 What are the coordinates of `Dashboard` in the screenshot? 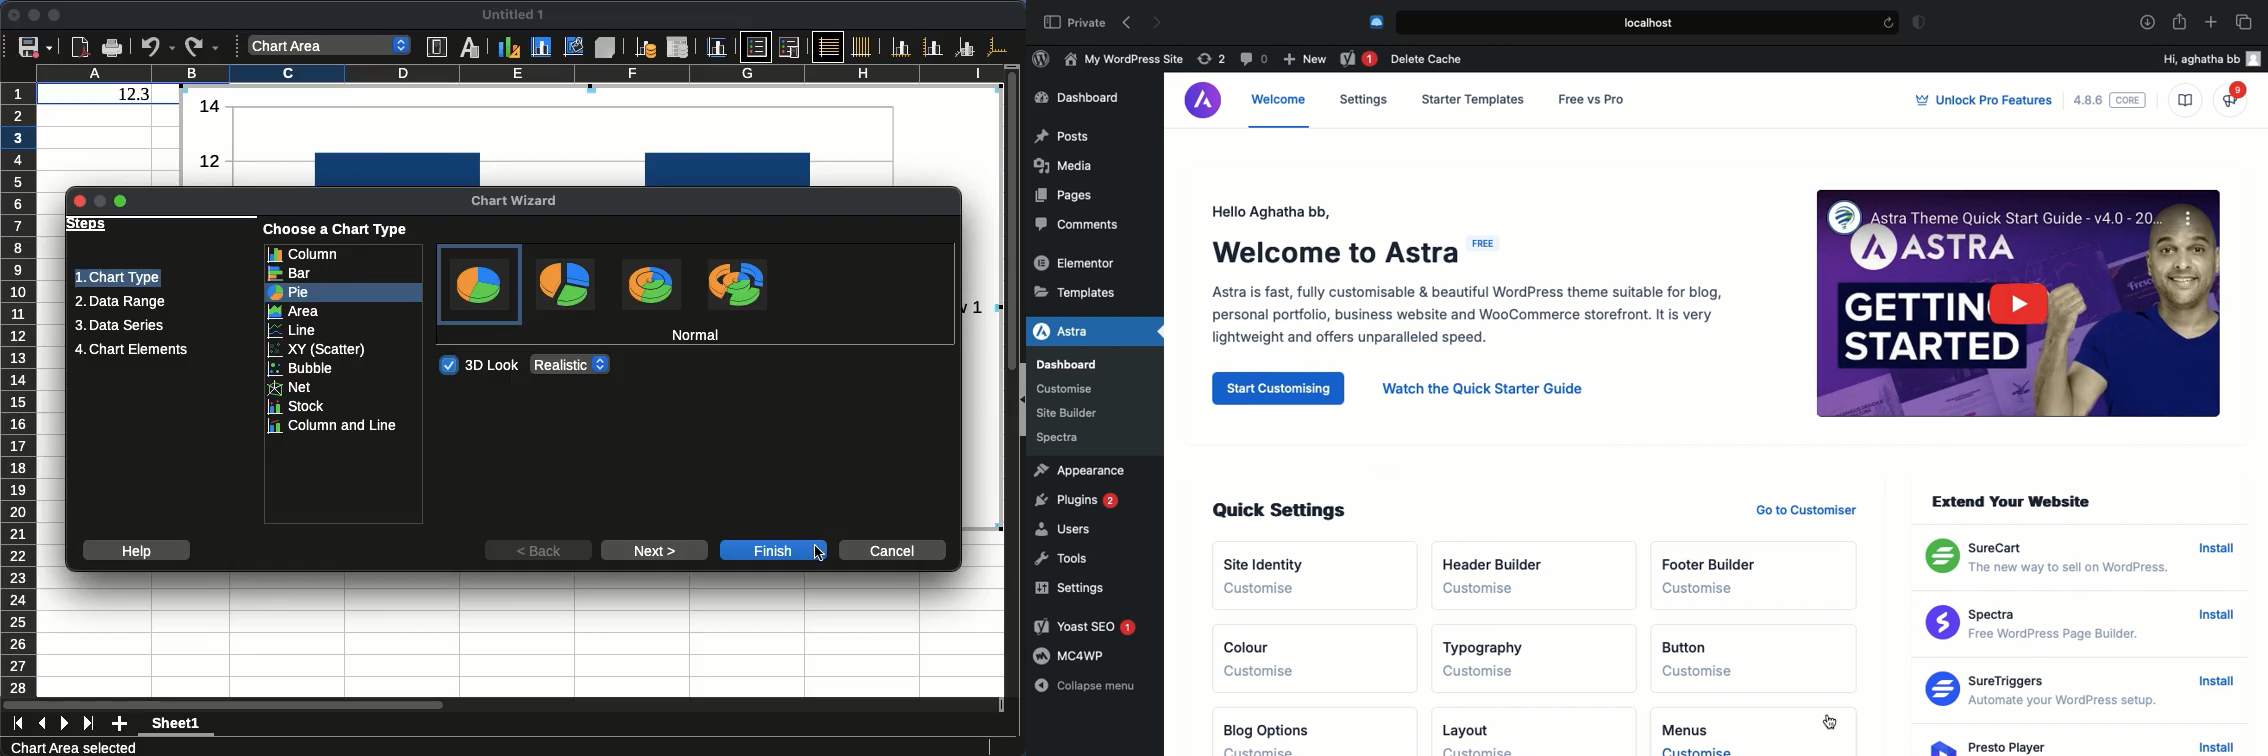 It's located at (1081, 98).